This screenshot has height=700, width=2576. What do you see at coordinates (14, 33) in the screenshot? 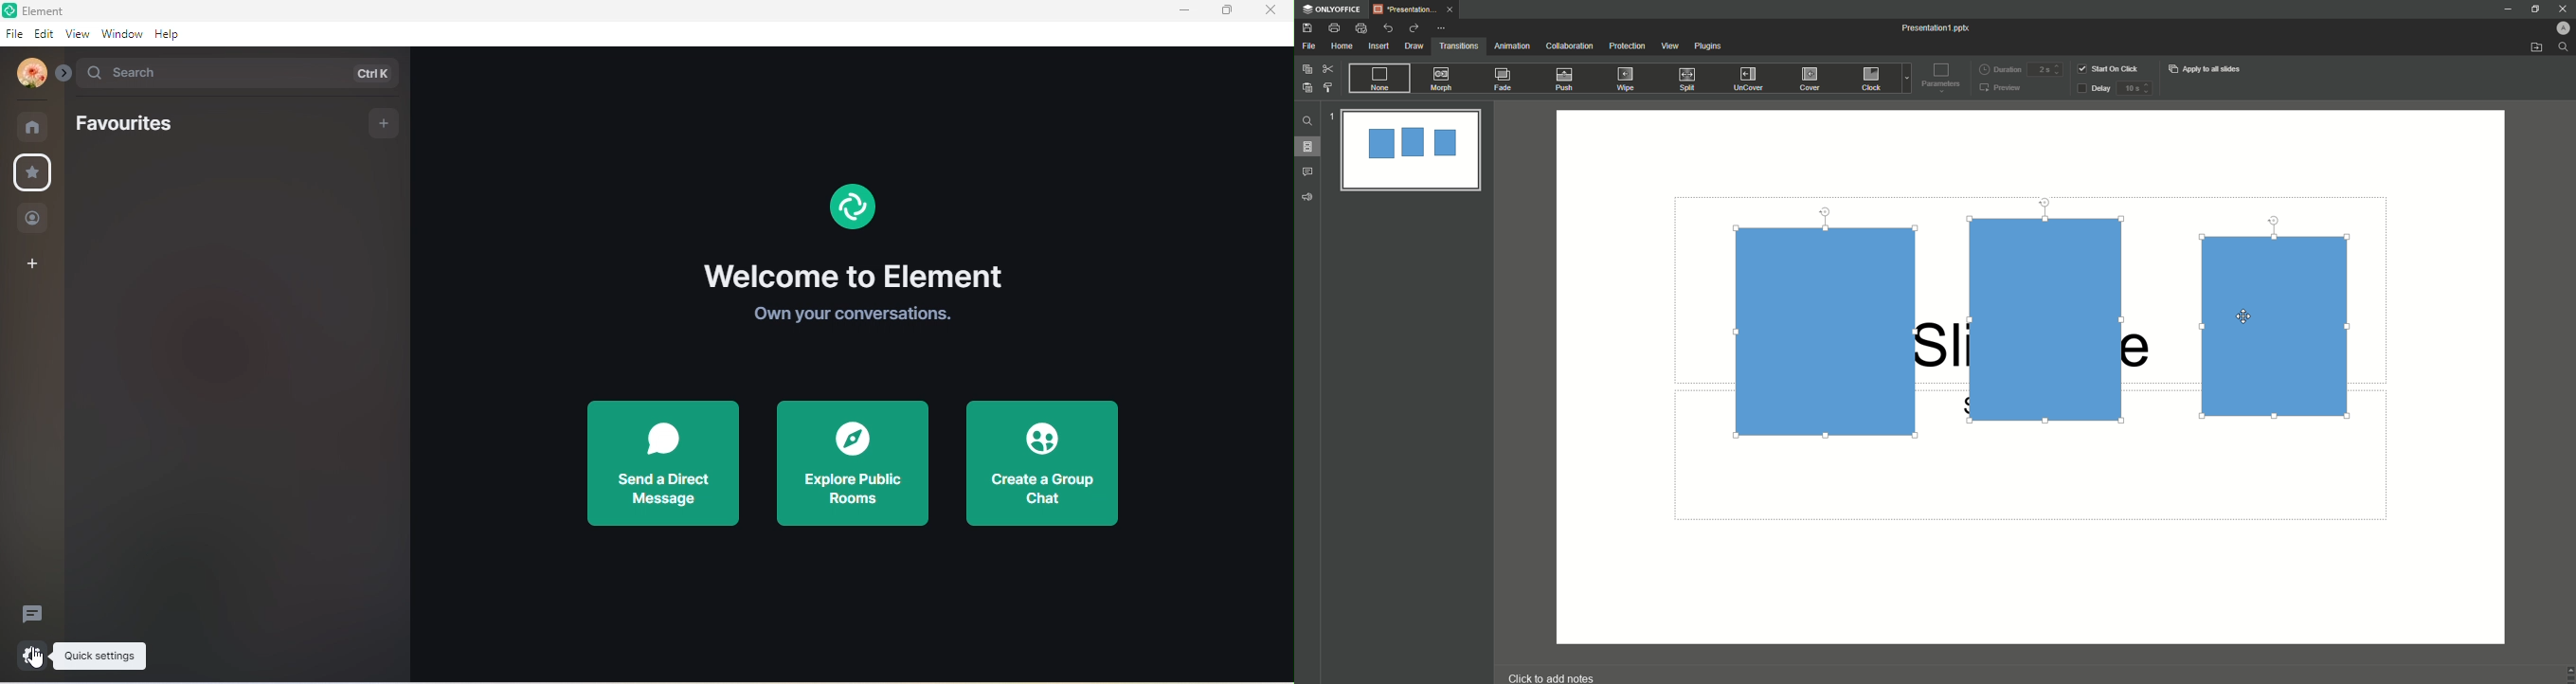
I see `file` at bounding box center [14, 33].